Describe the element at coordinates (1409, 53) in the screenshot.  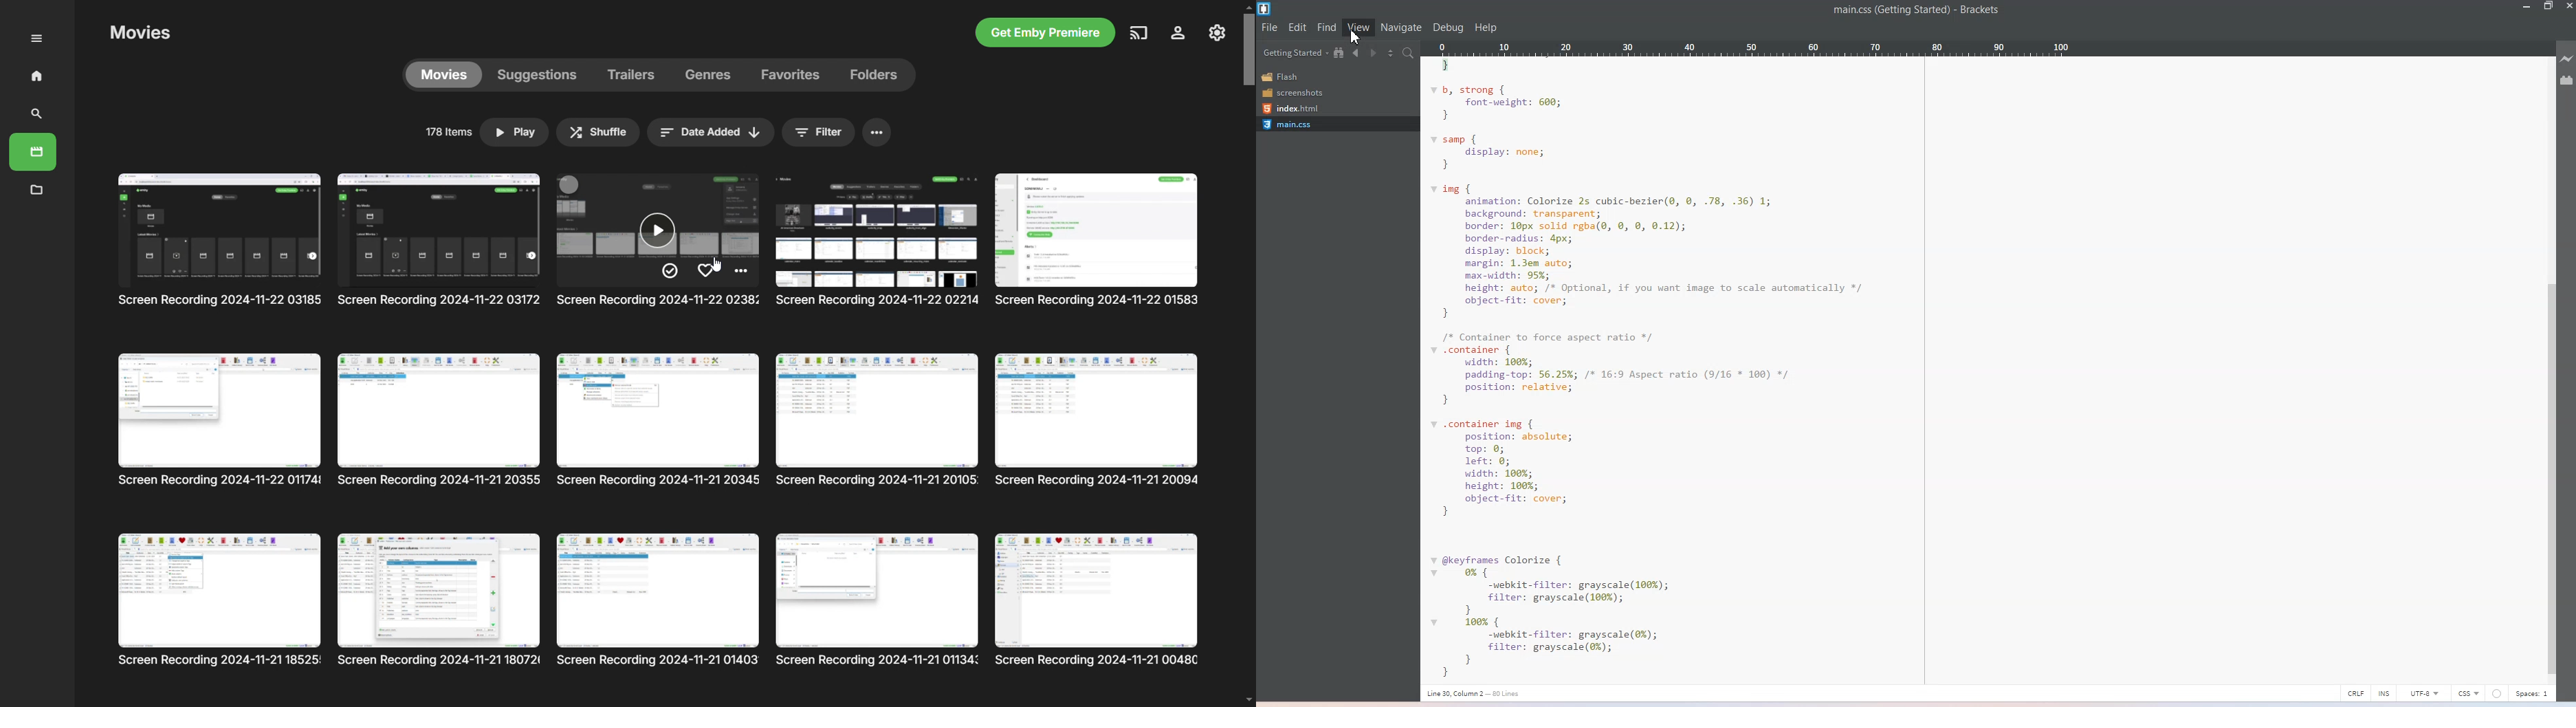
I see `Find in files` at that location.